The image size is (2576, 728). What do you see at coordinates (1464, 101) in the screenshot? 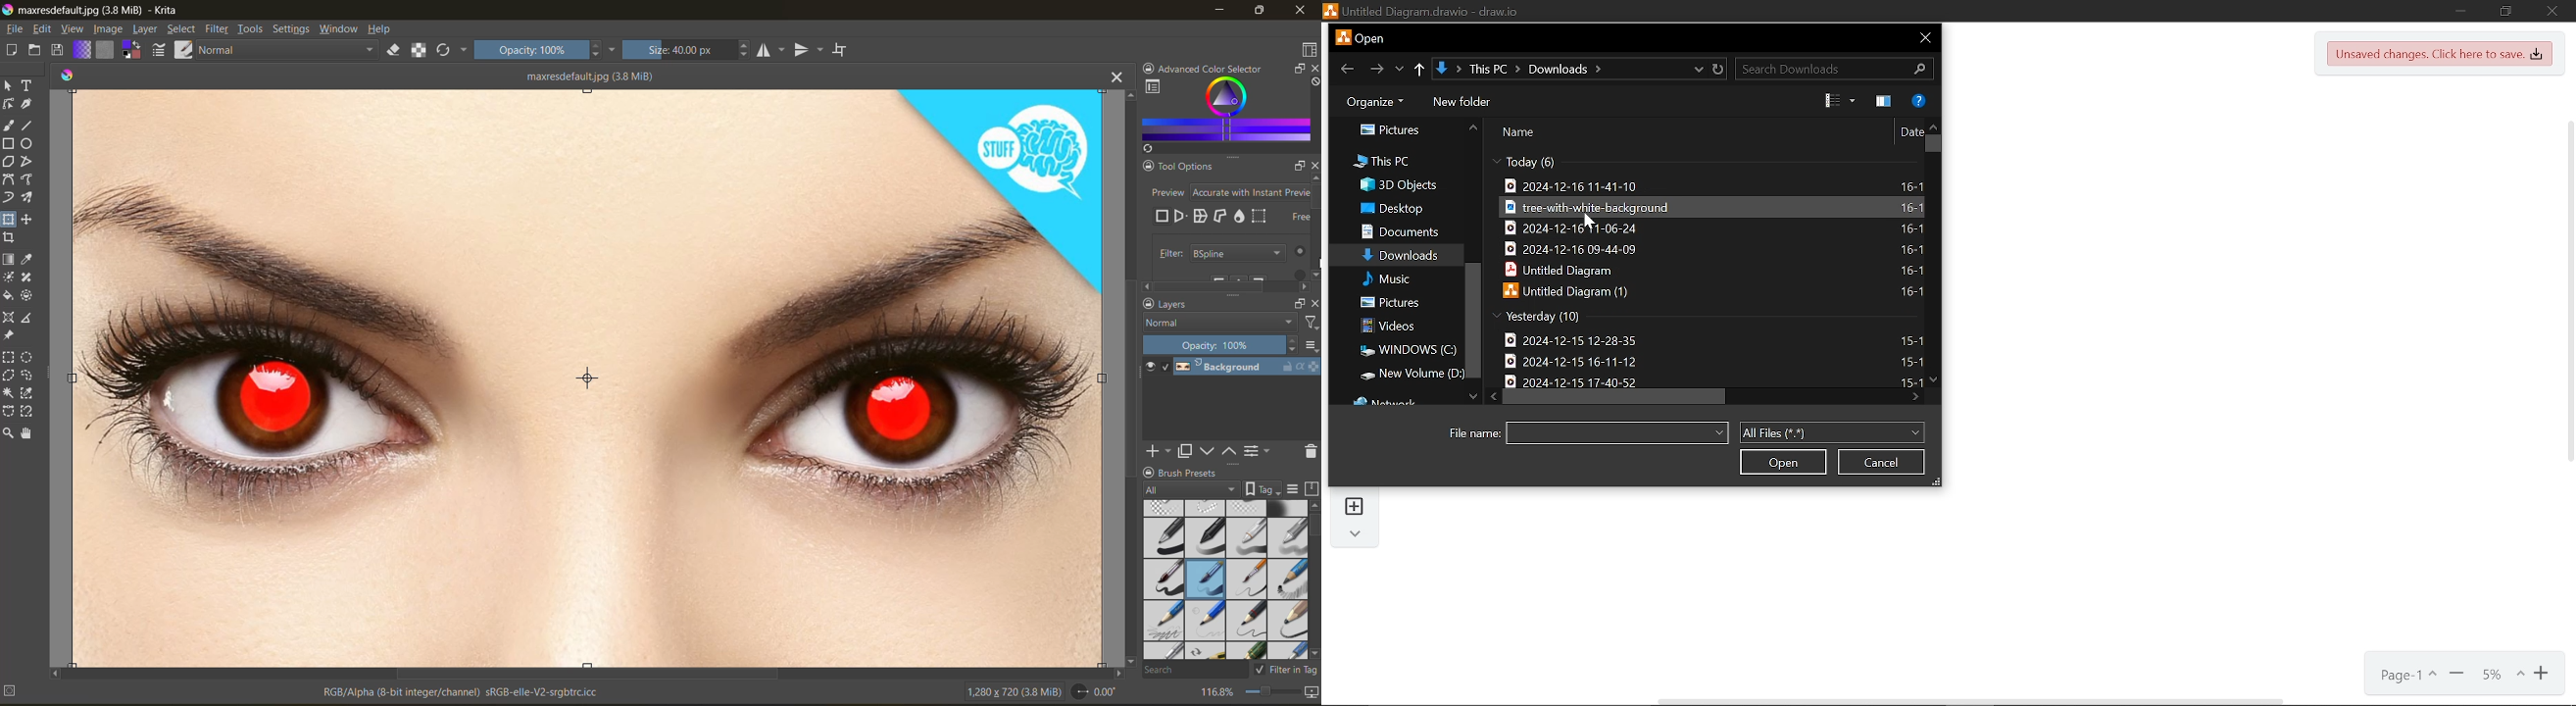
I see `New folder` at bounding box center [1464, 101].